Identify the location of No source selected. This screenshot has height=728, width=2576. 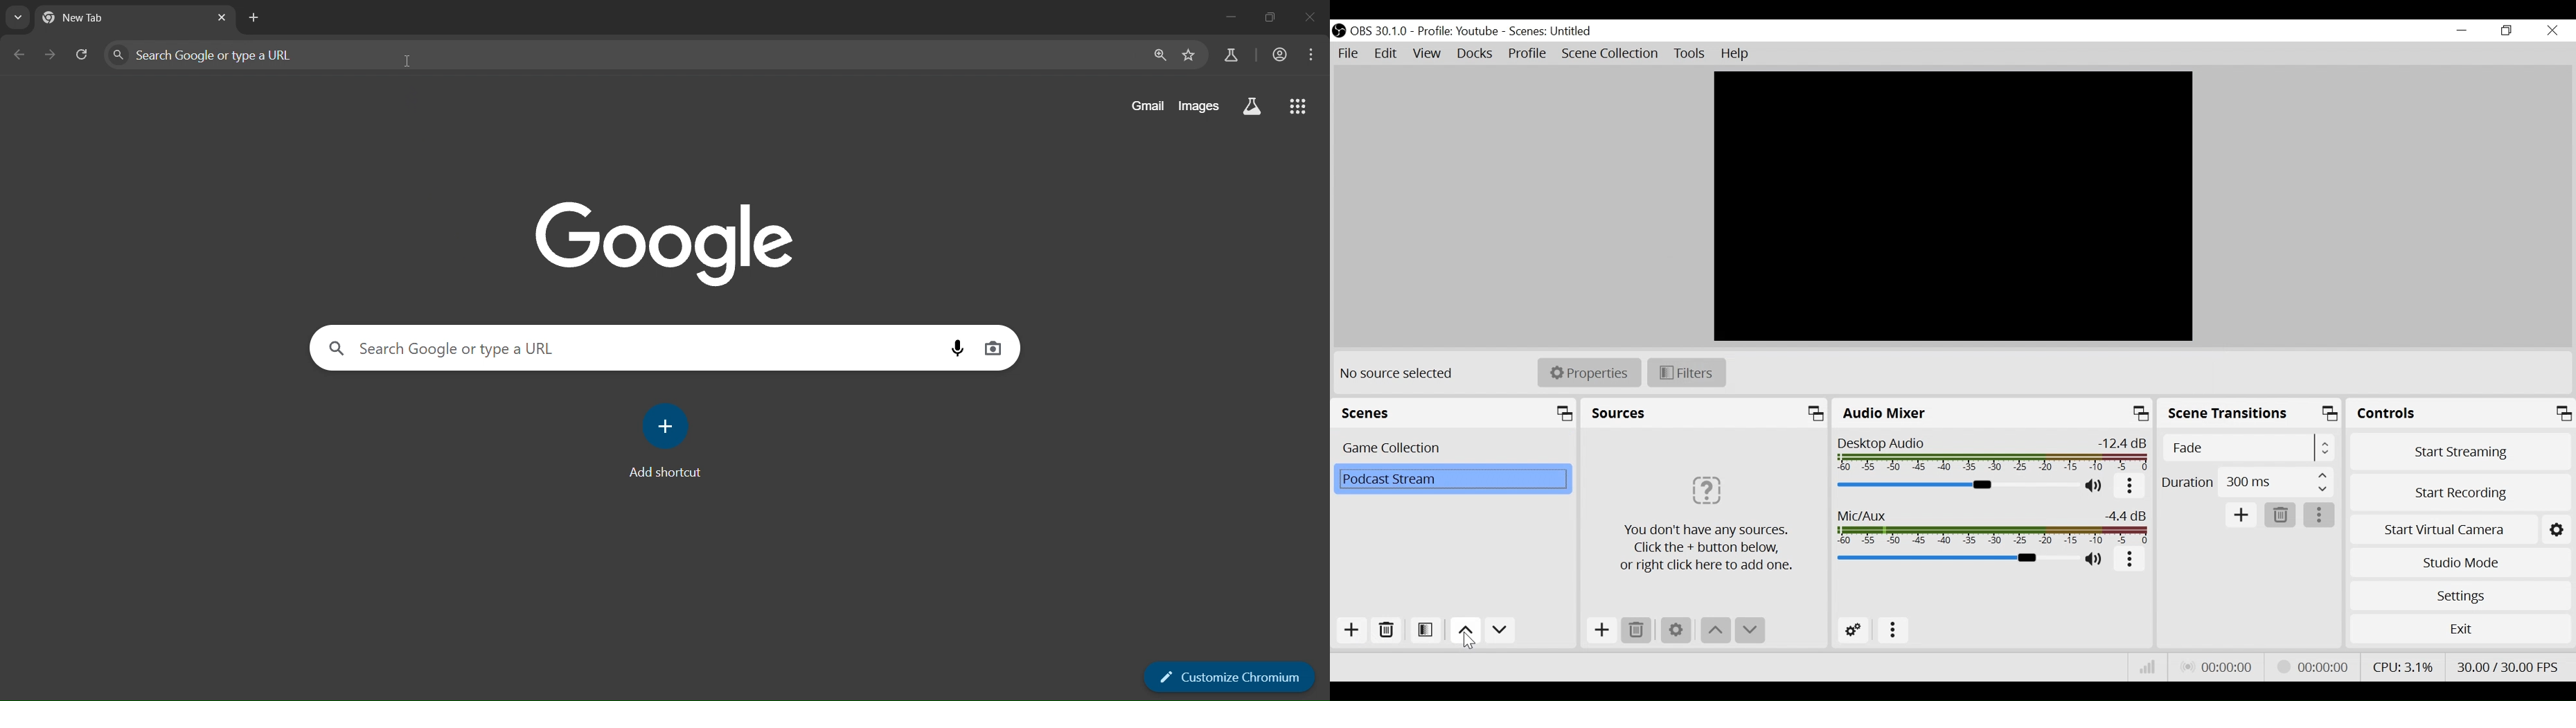
(1401, 373).